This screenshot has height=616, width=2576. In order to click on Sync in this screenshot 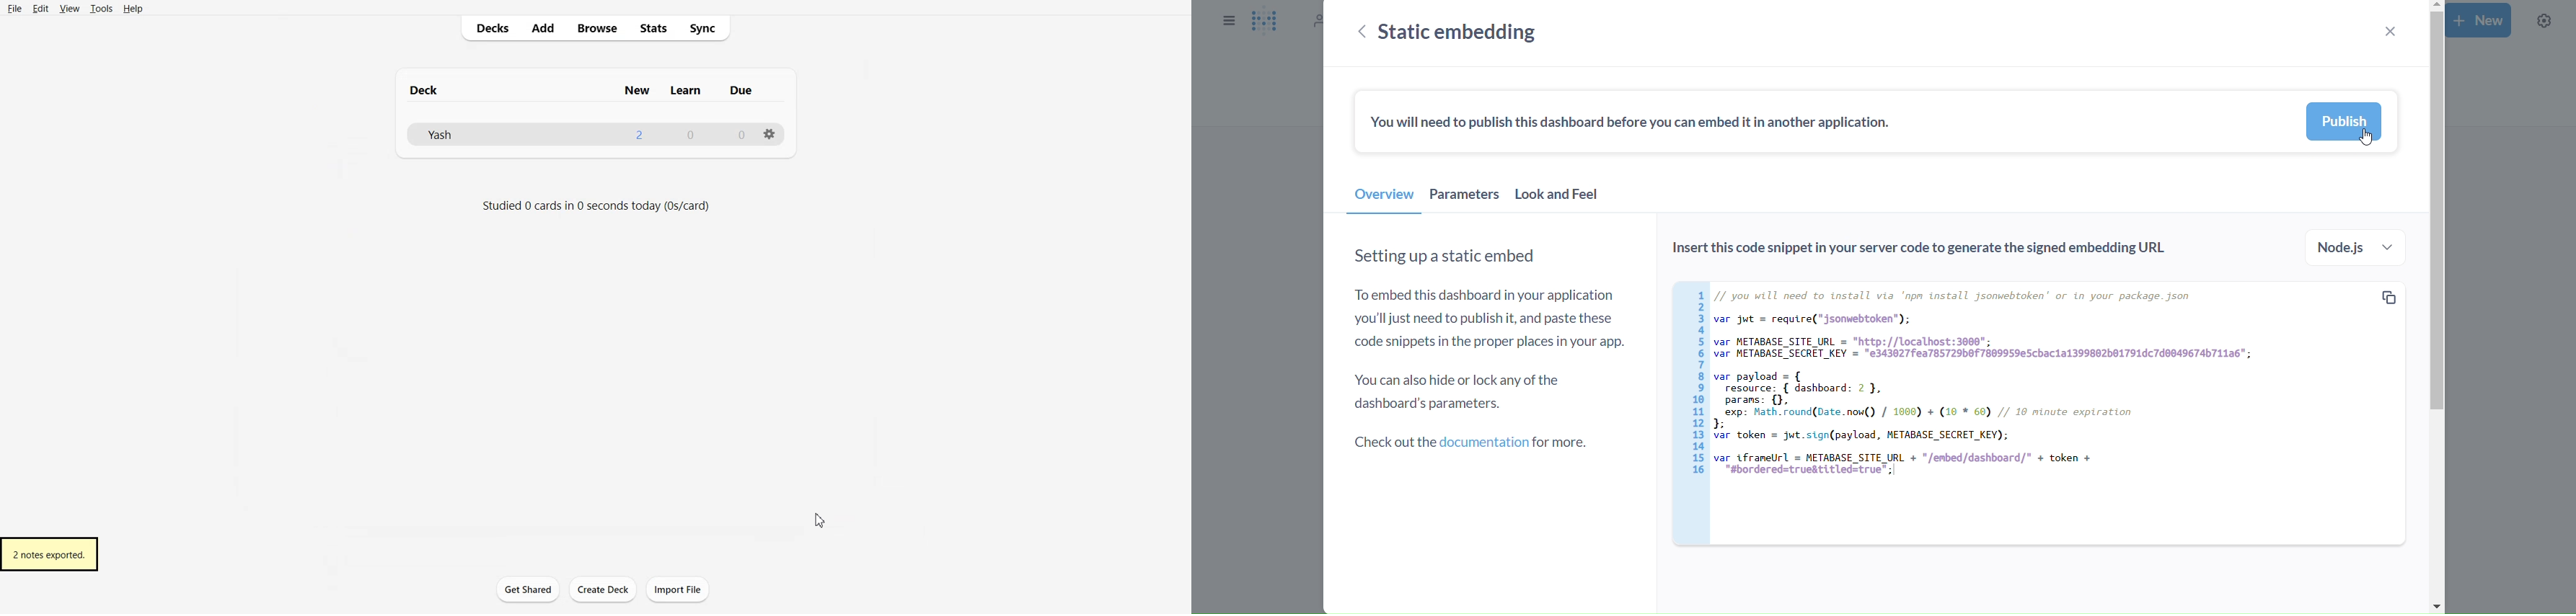, I will do `click(707, 28)`.